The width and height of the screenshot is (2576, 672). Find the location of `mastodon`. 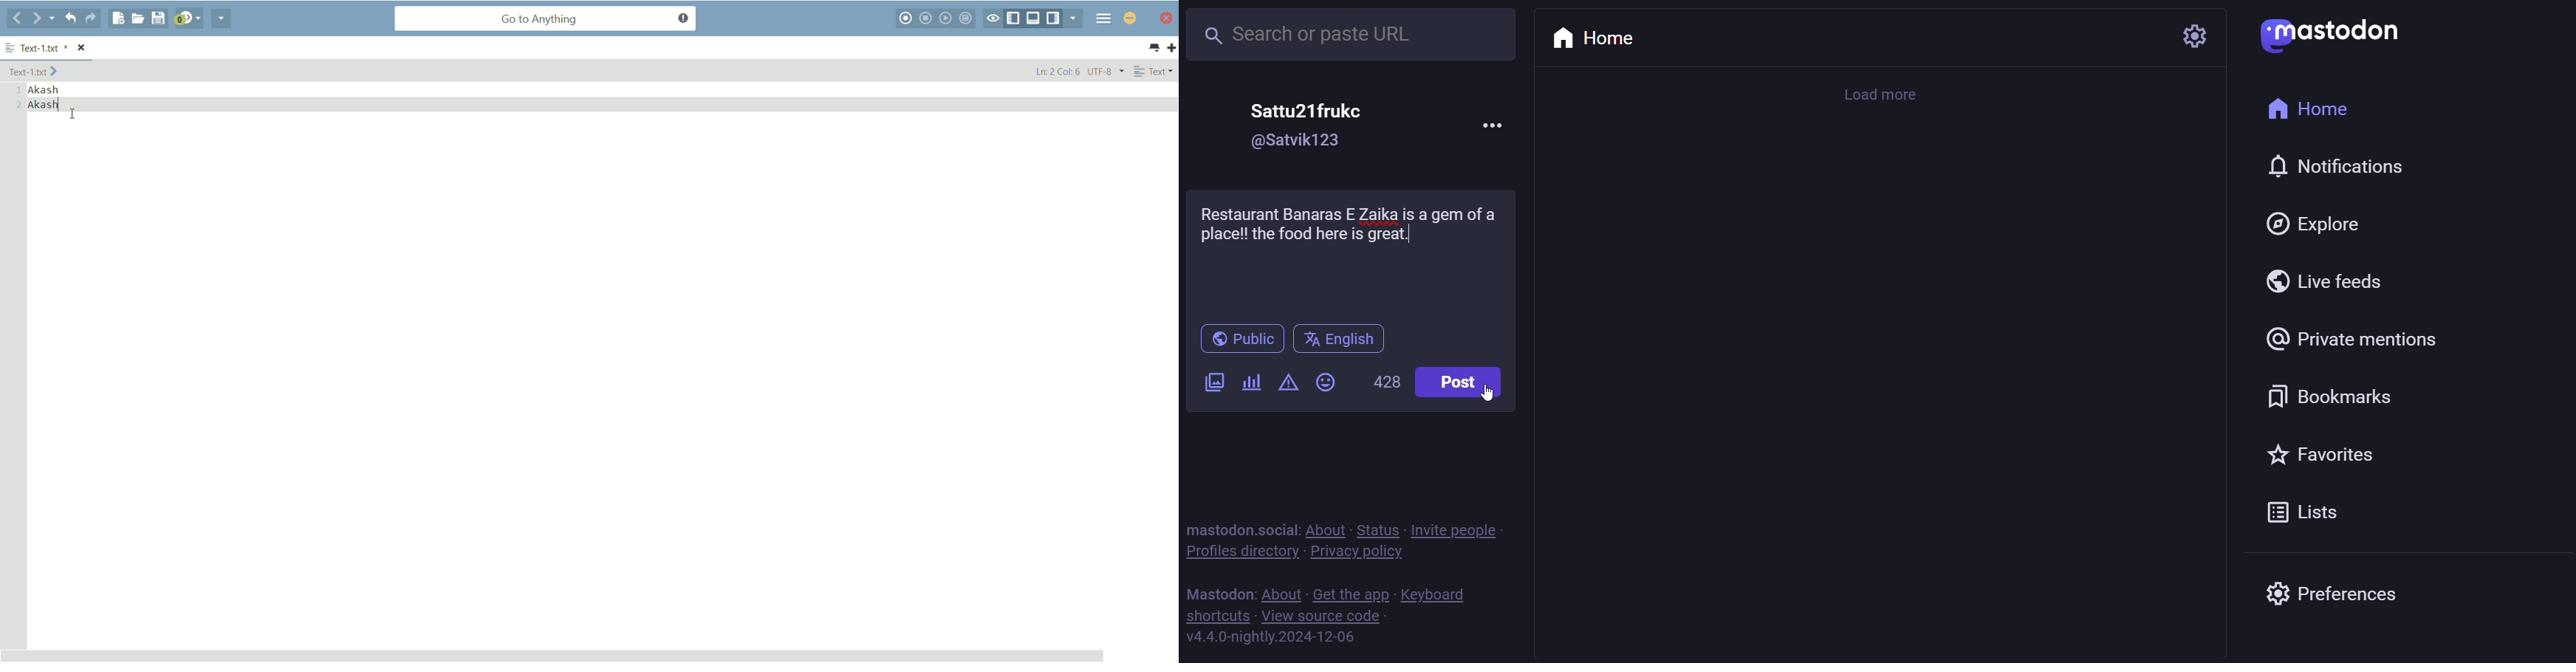

mastodon is located at coordinates (2332, 33).